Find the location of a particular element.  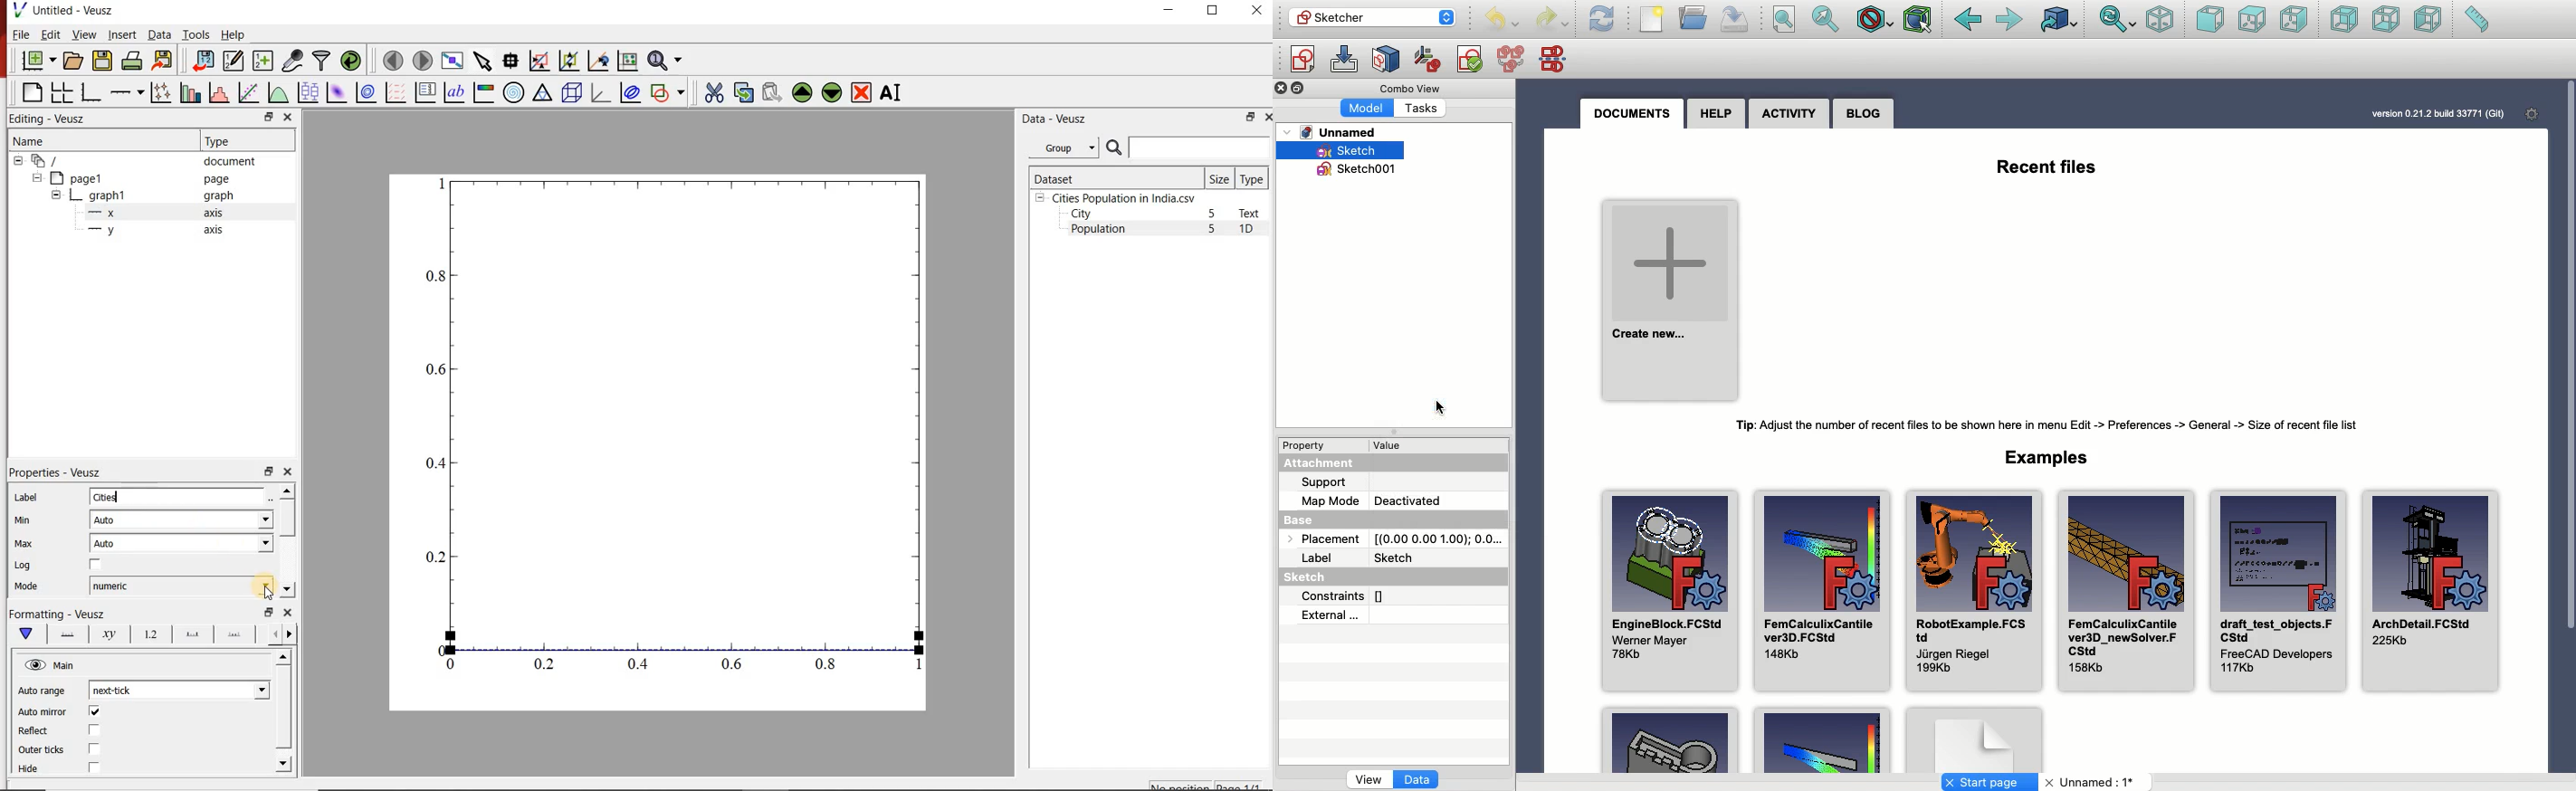

3d graph is located at coordinates (599, 92).